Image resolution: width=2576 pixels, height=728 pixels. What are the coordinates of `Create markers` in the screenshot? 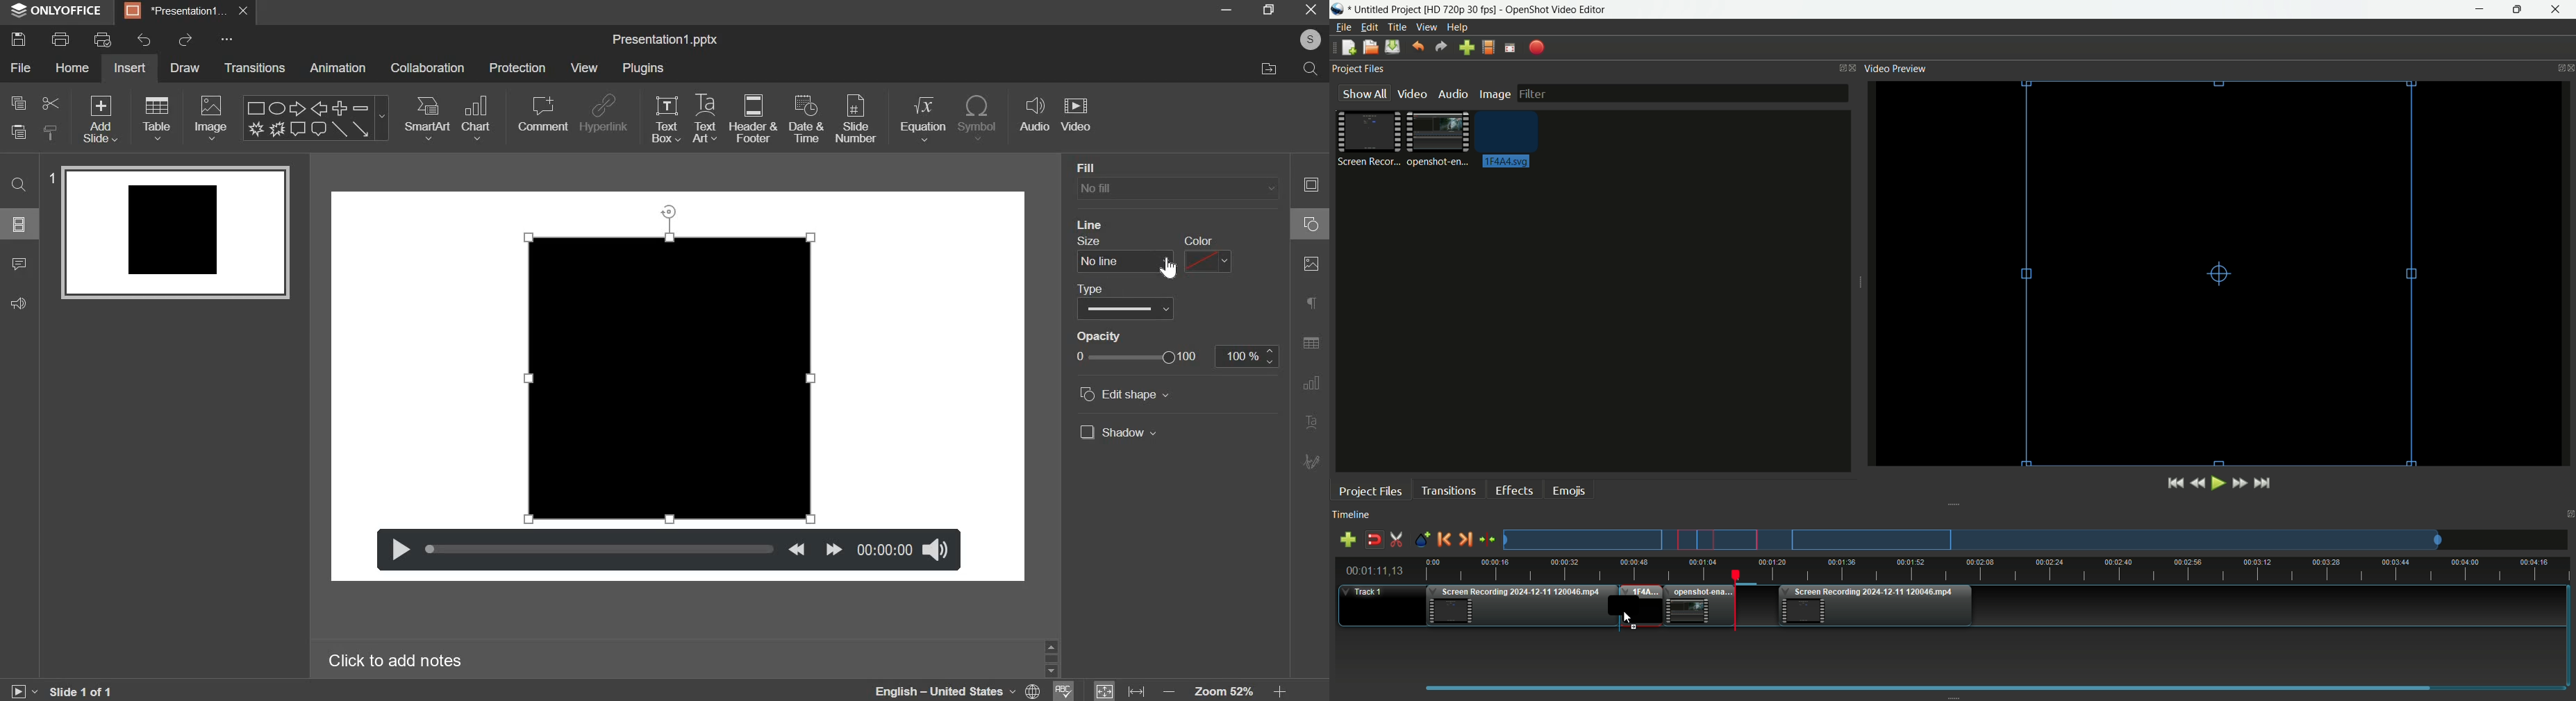 It's located at (1418, 540).